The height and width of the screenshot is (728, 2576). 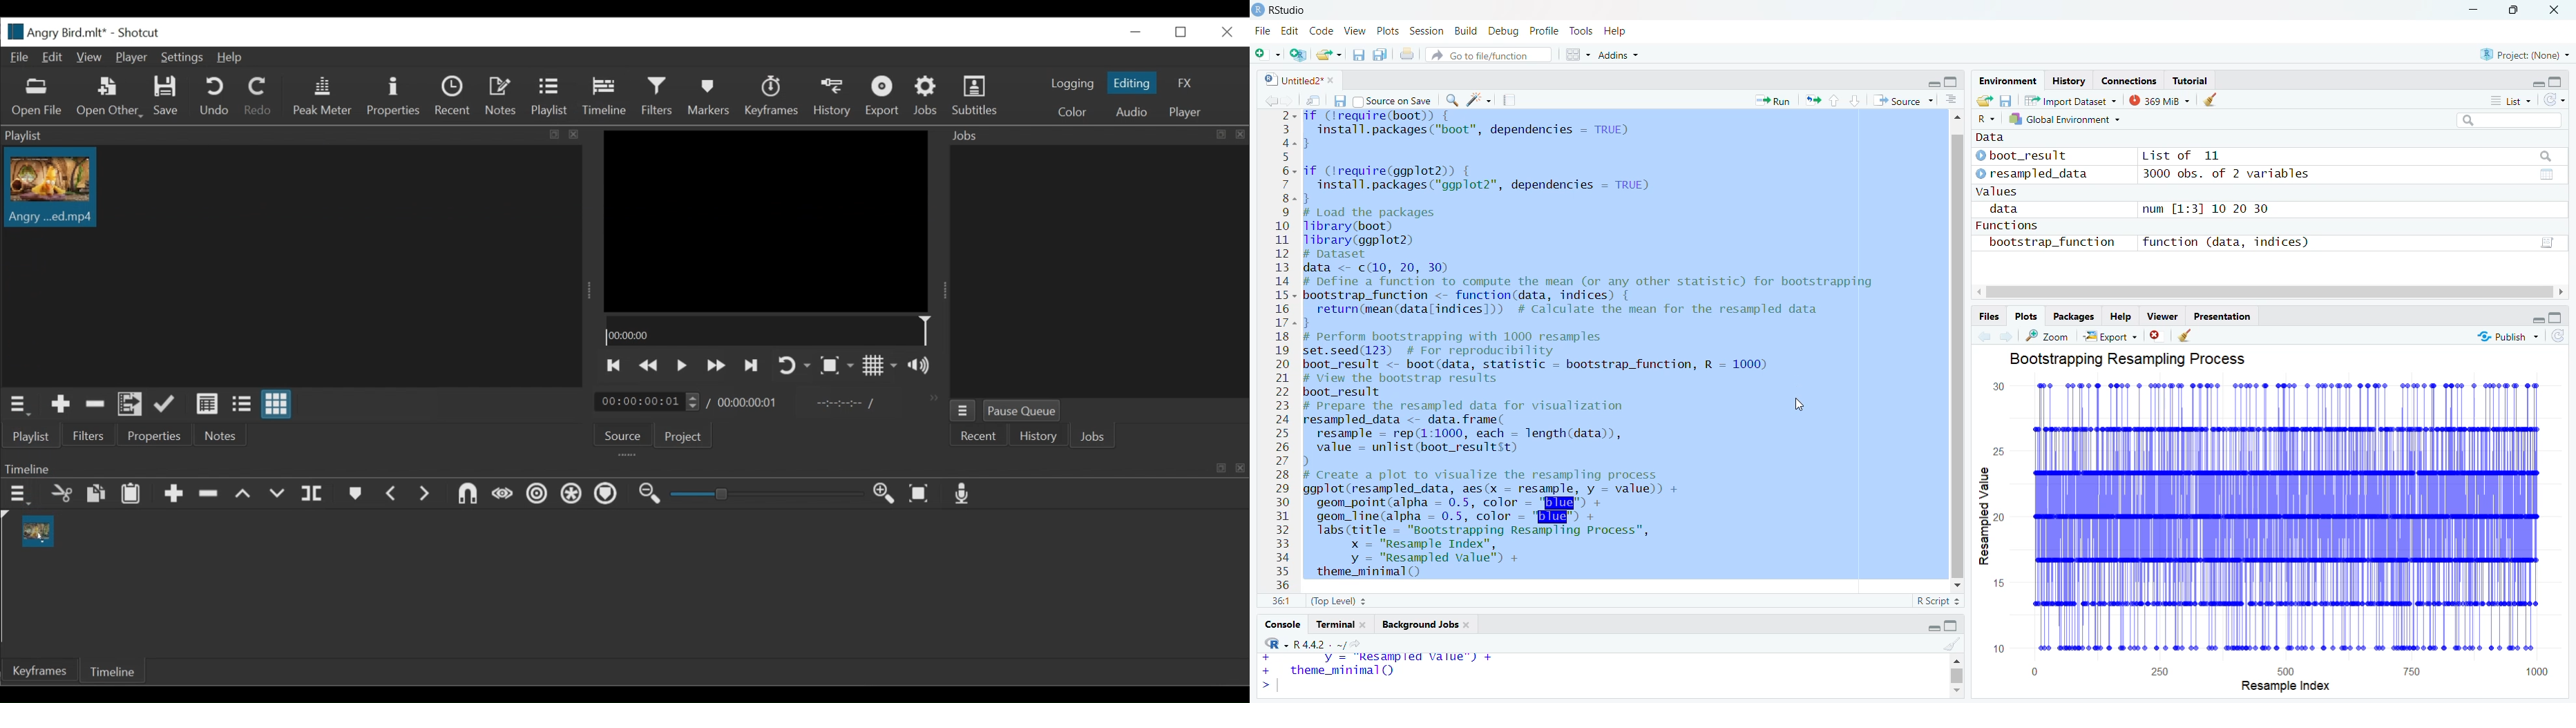 I want to click on Paste, so click(x=130, y=494).